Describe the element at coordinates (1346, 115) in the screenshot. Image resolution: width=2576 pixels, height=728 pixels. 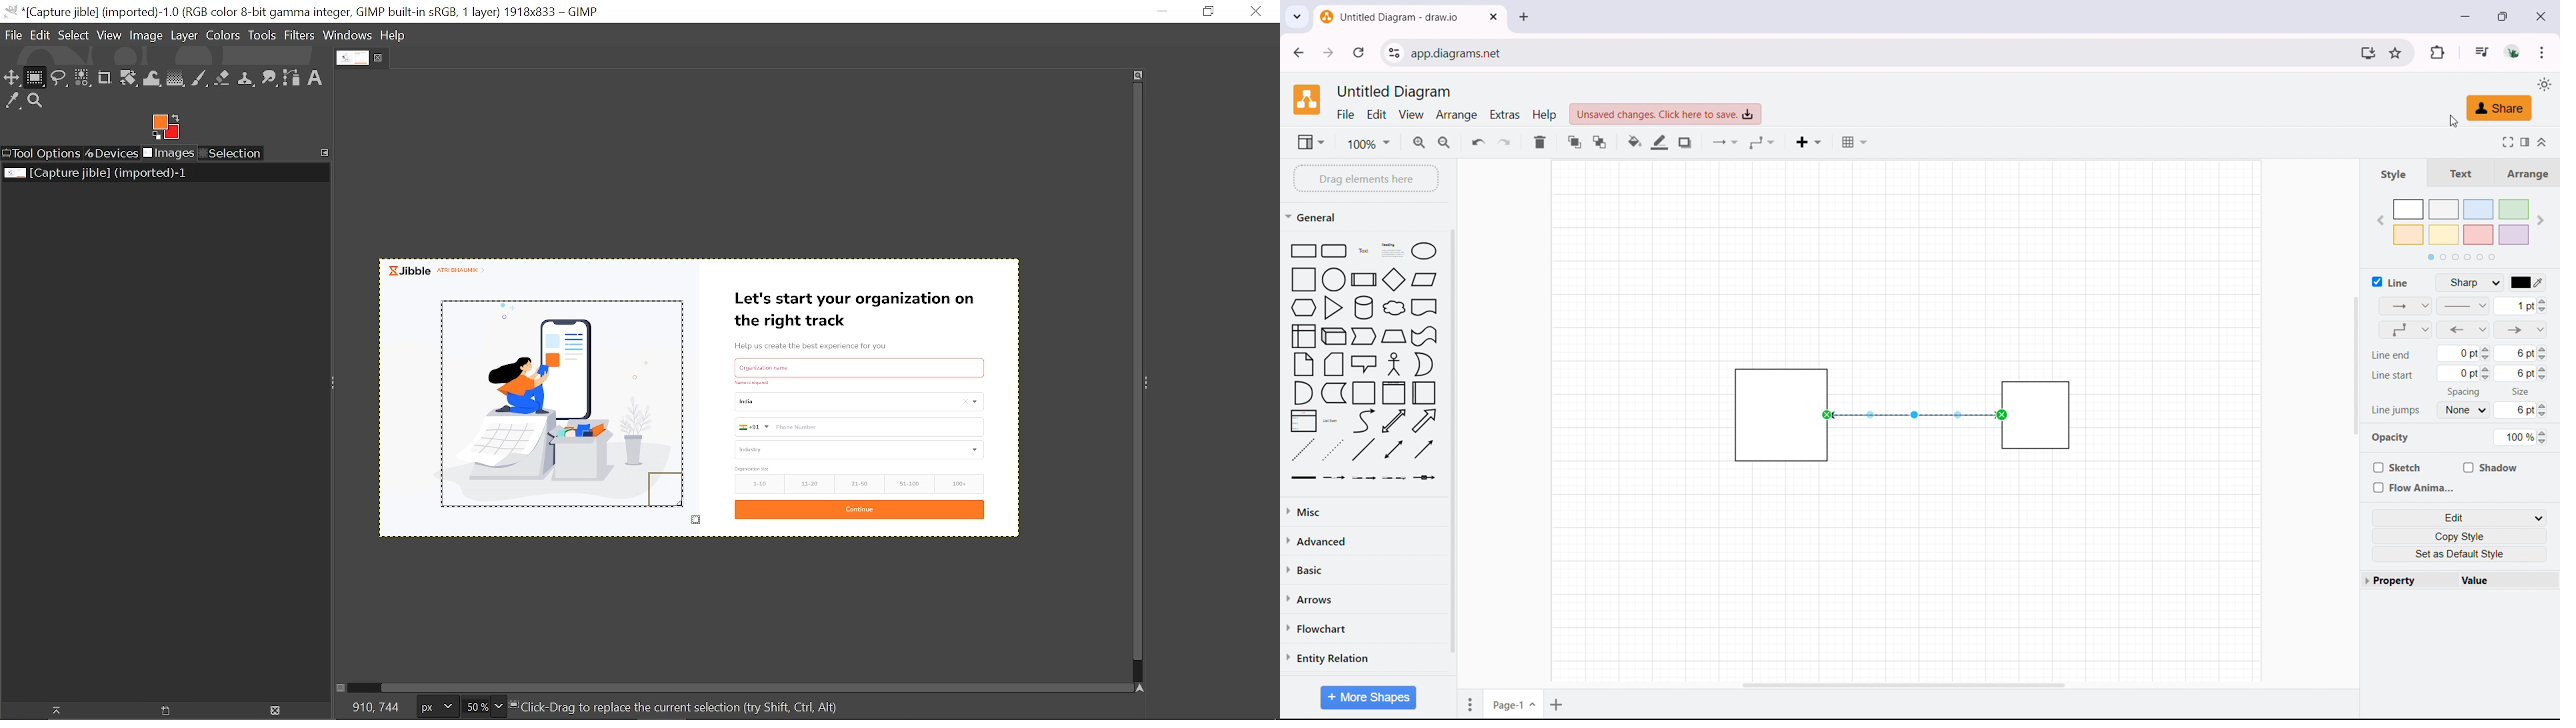
I see `file` at that location.